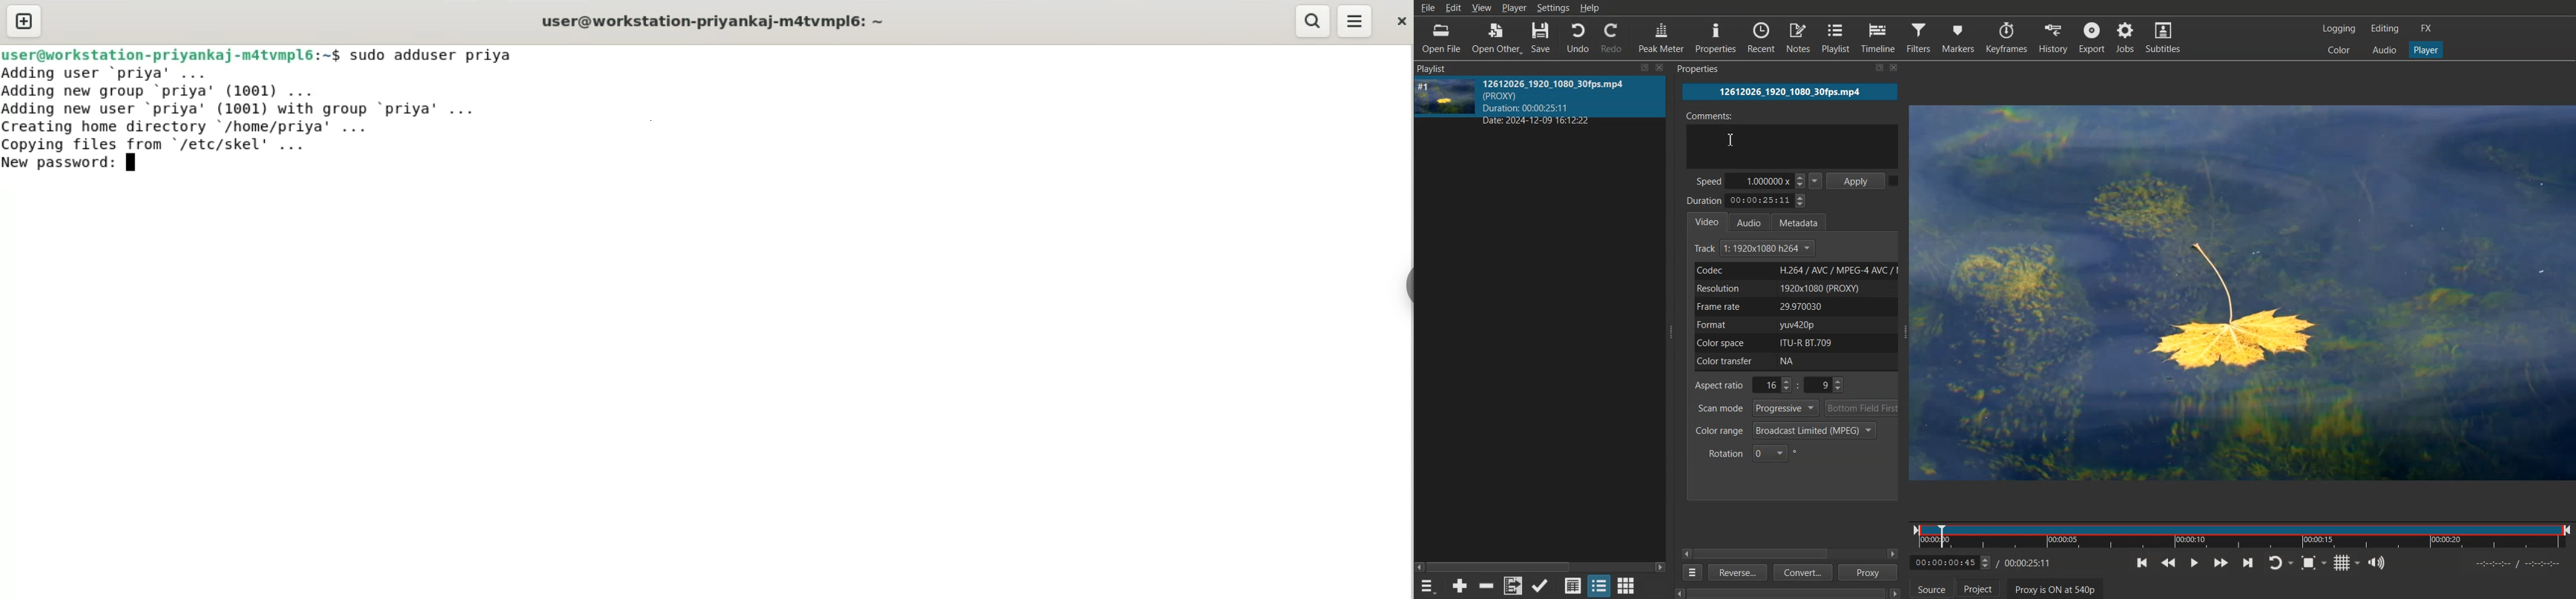  What do you see at coordinates (1790, 92) in the screenshot?
I see `File Name` at bounding box center [1790, 92].